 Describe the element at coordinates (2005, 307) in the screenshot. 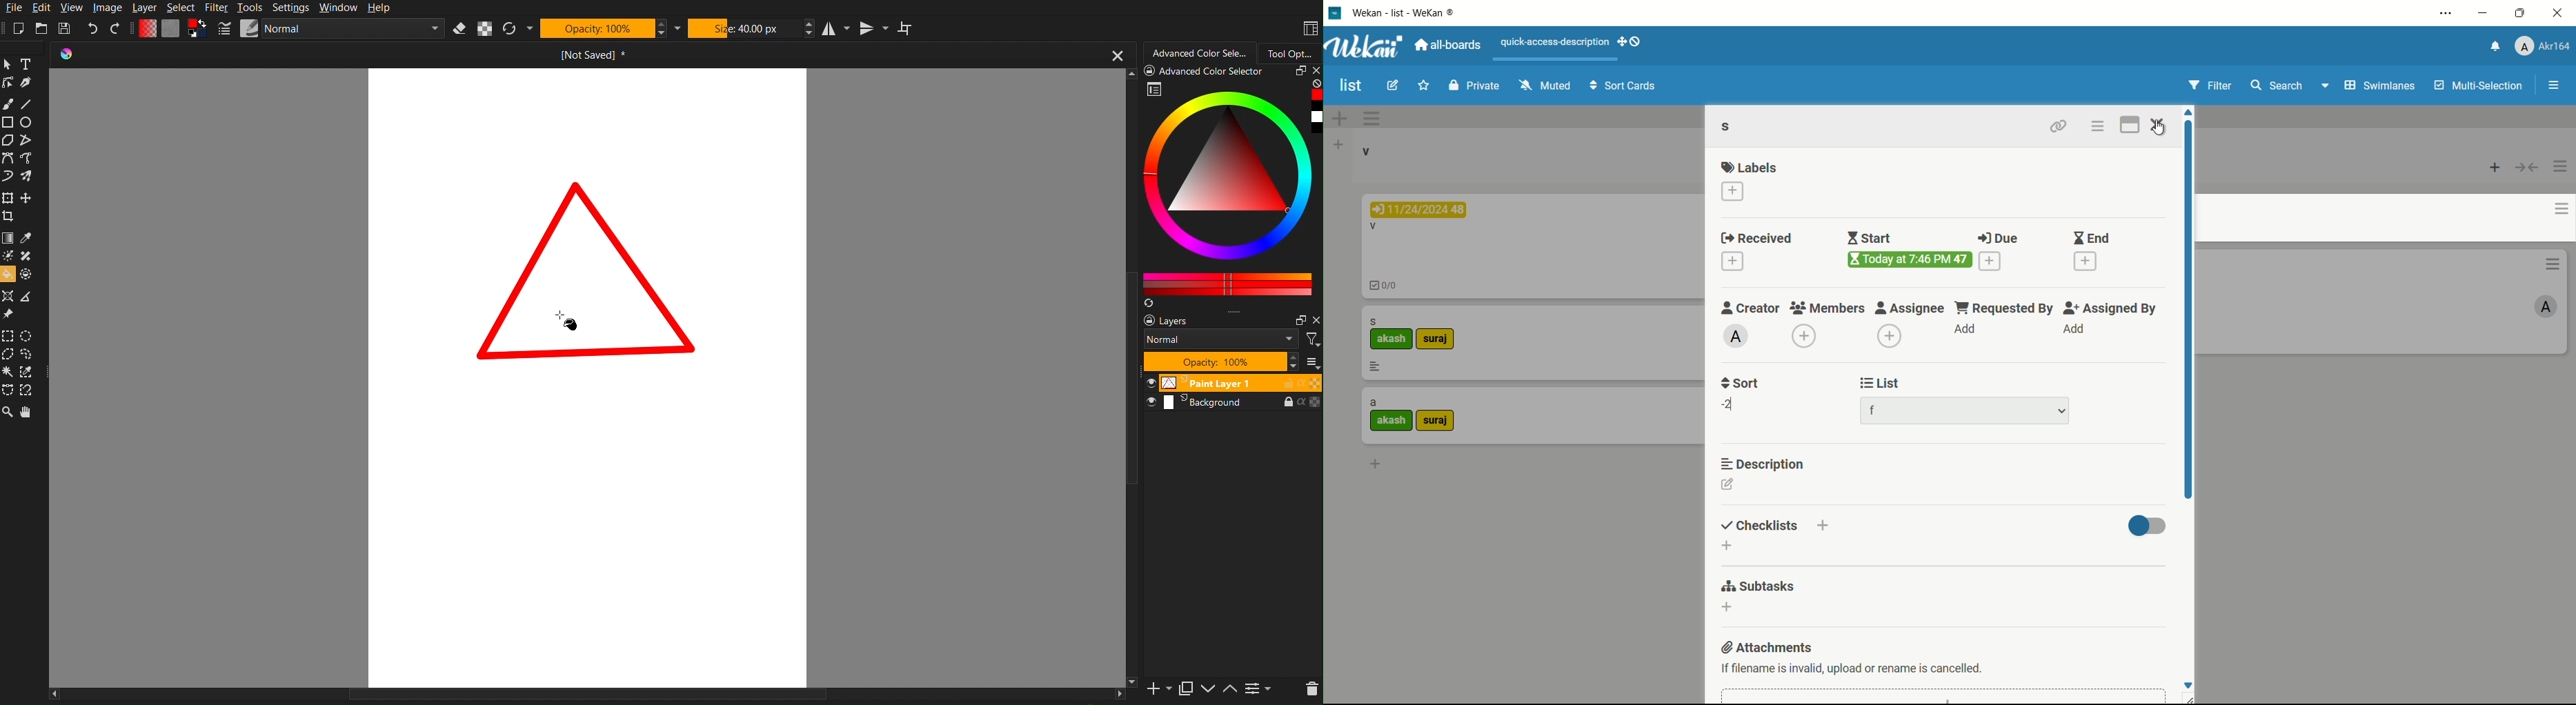

I see `requested by` at that location.